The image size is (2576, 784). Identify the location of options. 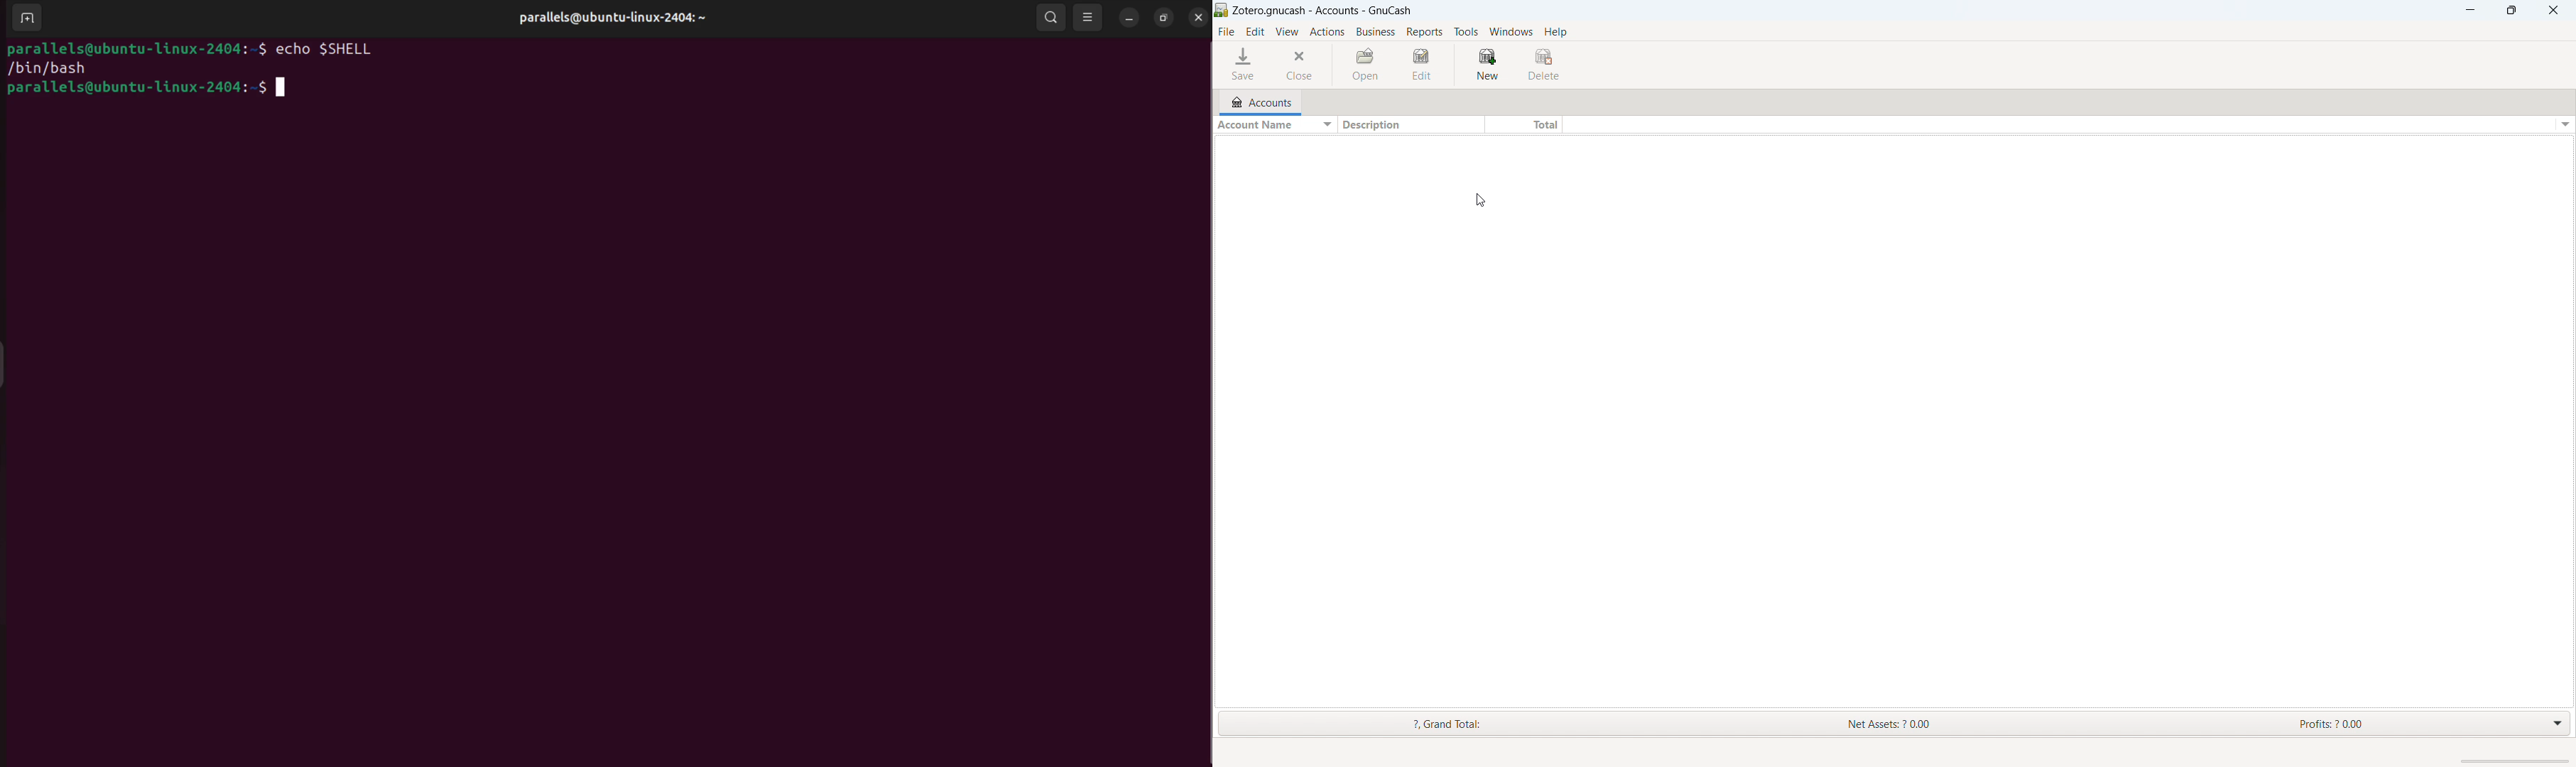
(2563, 125).